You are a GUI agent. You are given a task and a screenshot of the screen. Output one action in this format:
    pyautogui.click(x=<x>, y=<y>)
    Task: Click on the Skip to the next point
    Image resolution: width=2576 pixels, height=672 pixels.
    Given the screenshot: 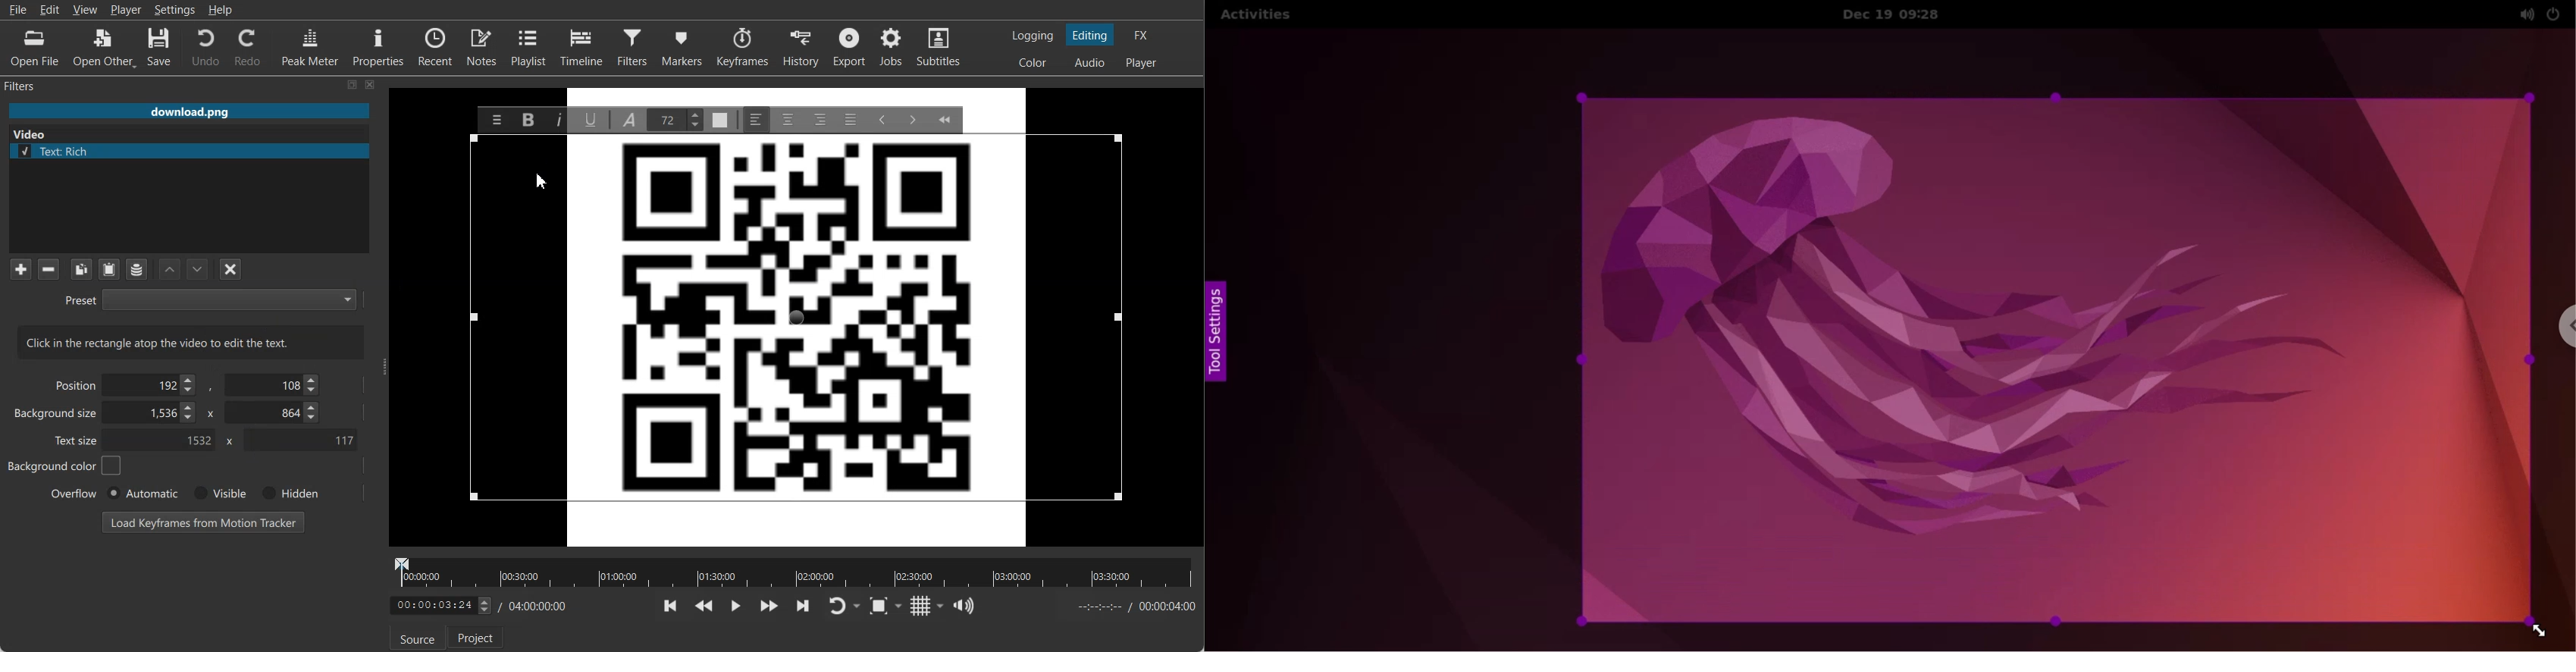 What is the action you would take?
    pyautogui.click(x=802, y=605)
    